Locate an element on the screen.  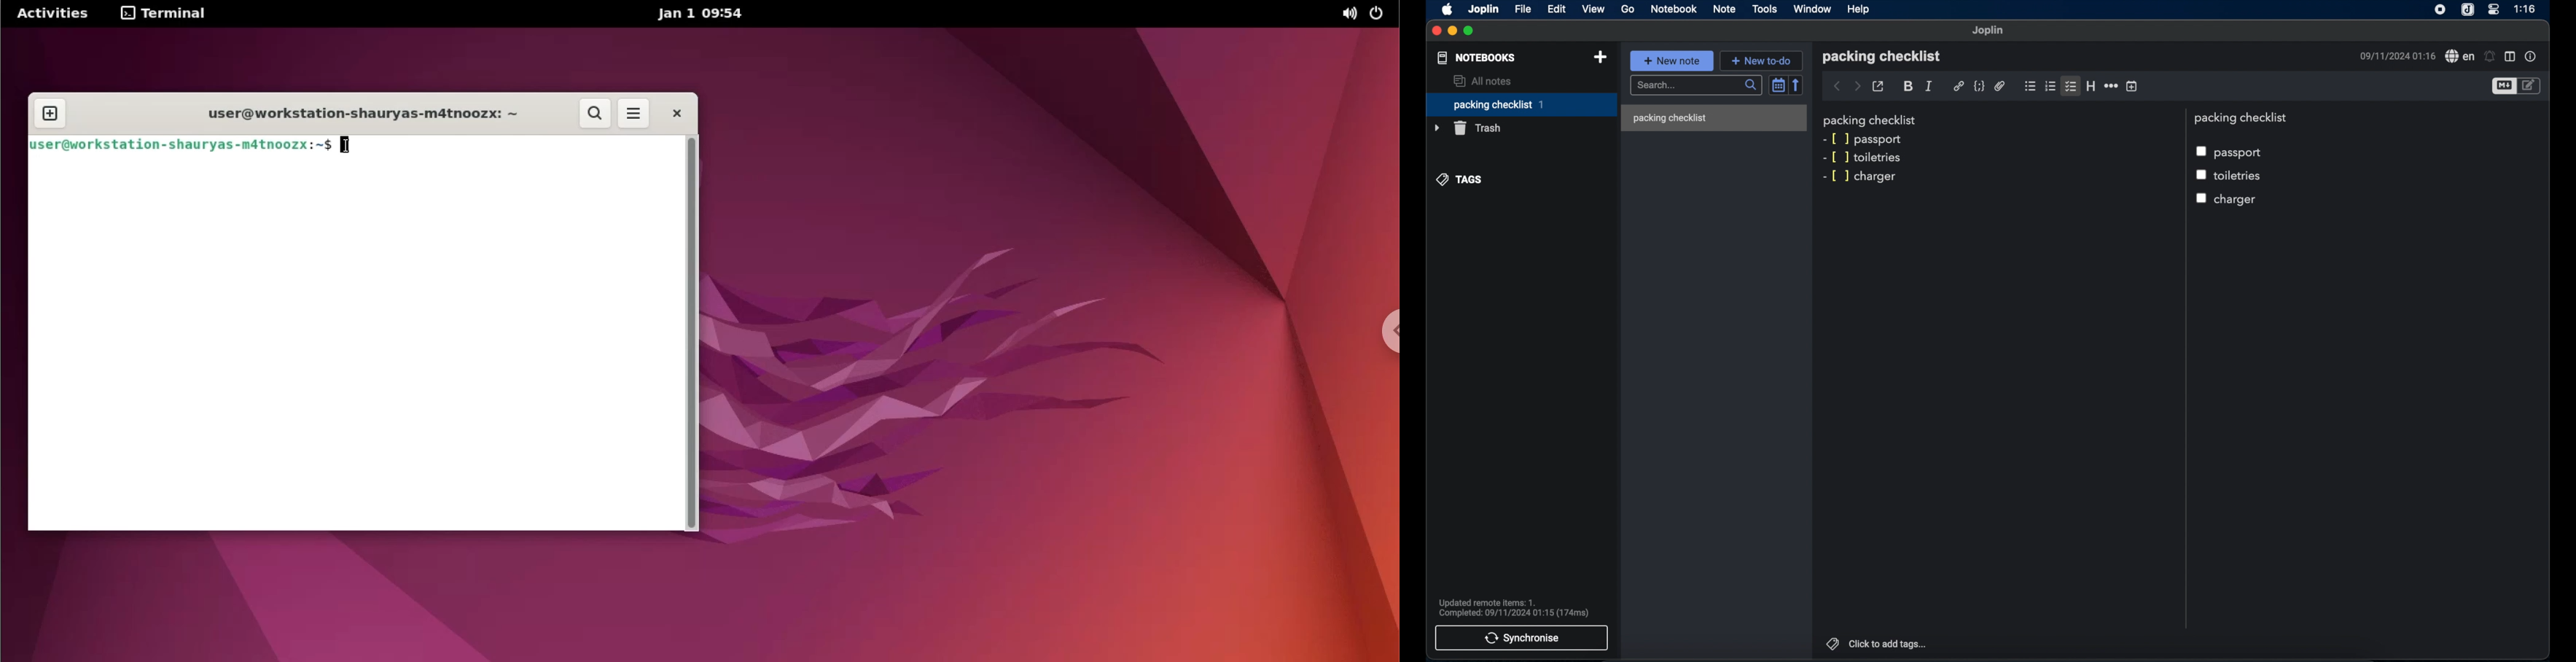
toggle editor layout is located at coordinates (2511, 56).